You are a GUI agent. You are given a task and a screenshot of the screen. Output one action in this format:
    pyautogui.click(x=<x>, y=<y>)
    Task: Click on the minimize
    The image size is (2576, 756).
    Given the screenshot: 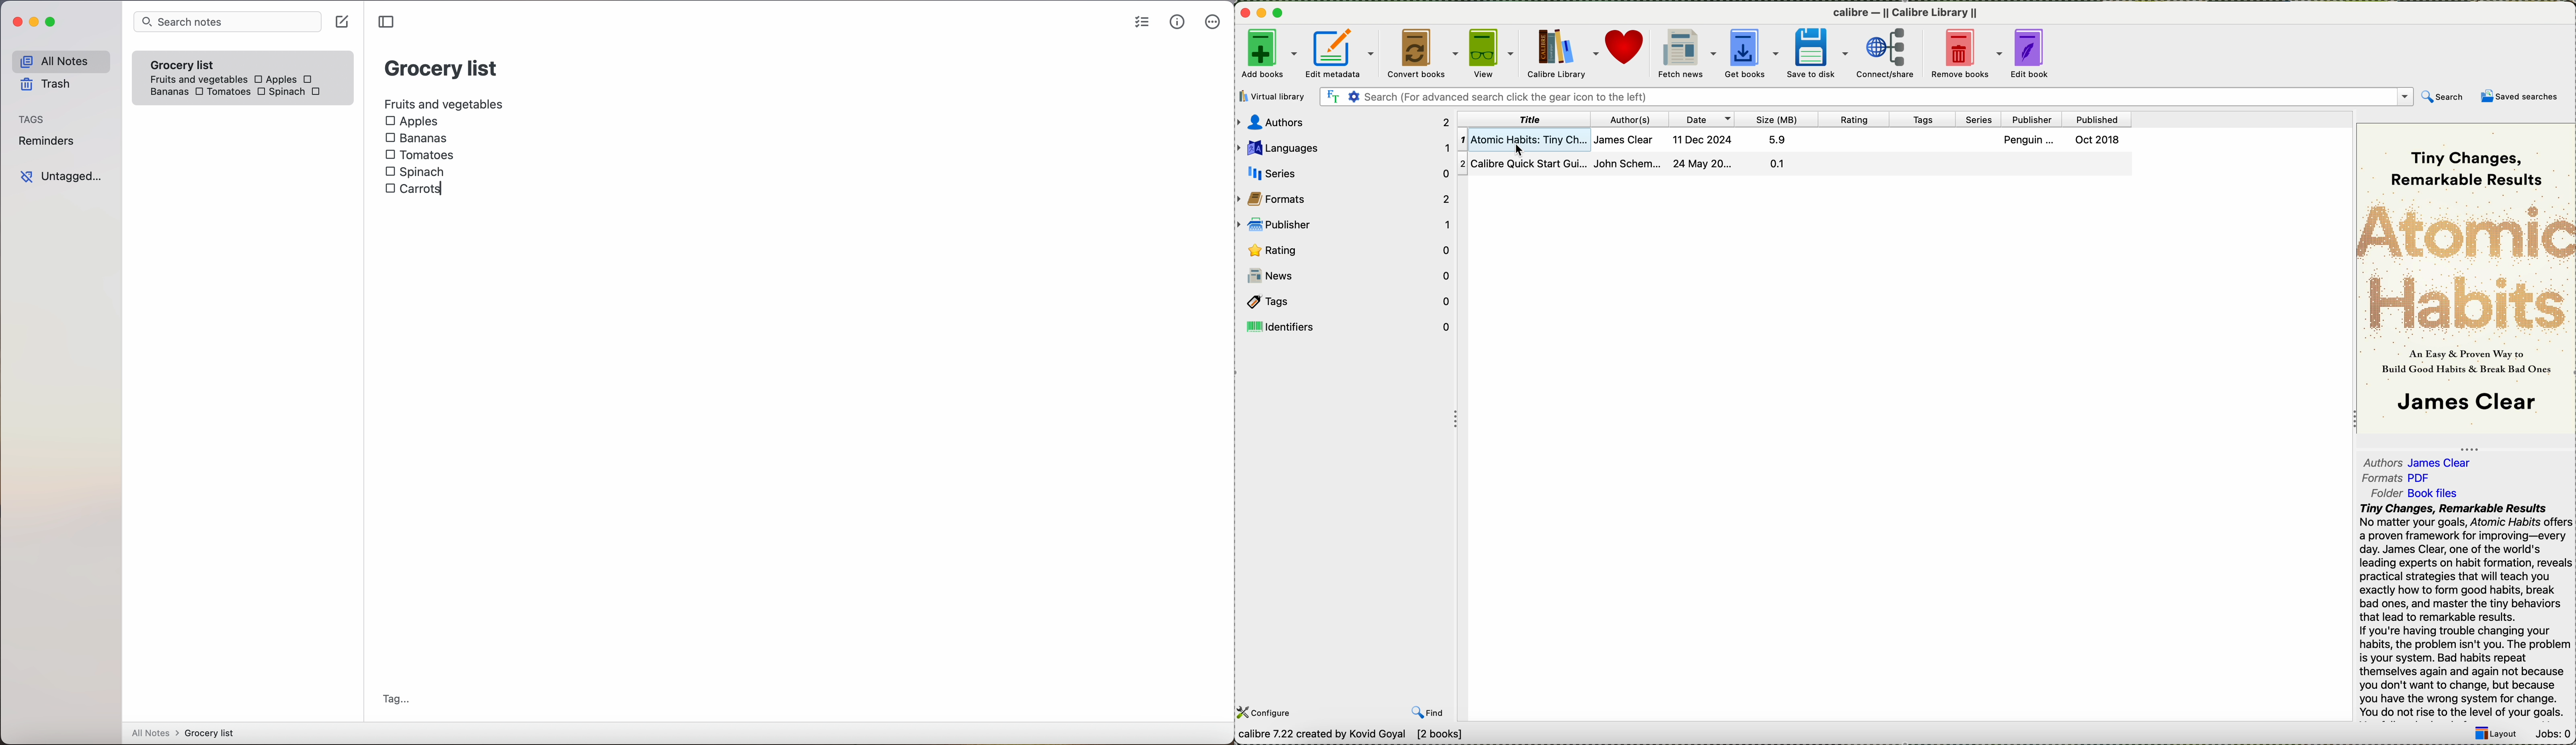 What is the action you would take?
    pyautogui.click(x=1265, y=14)
    